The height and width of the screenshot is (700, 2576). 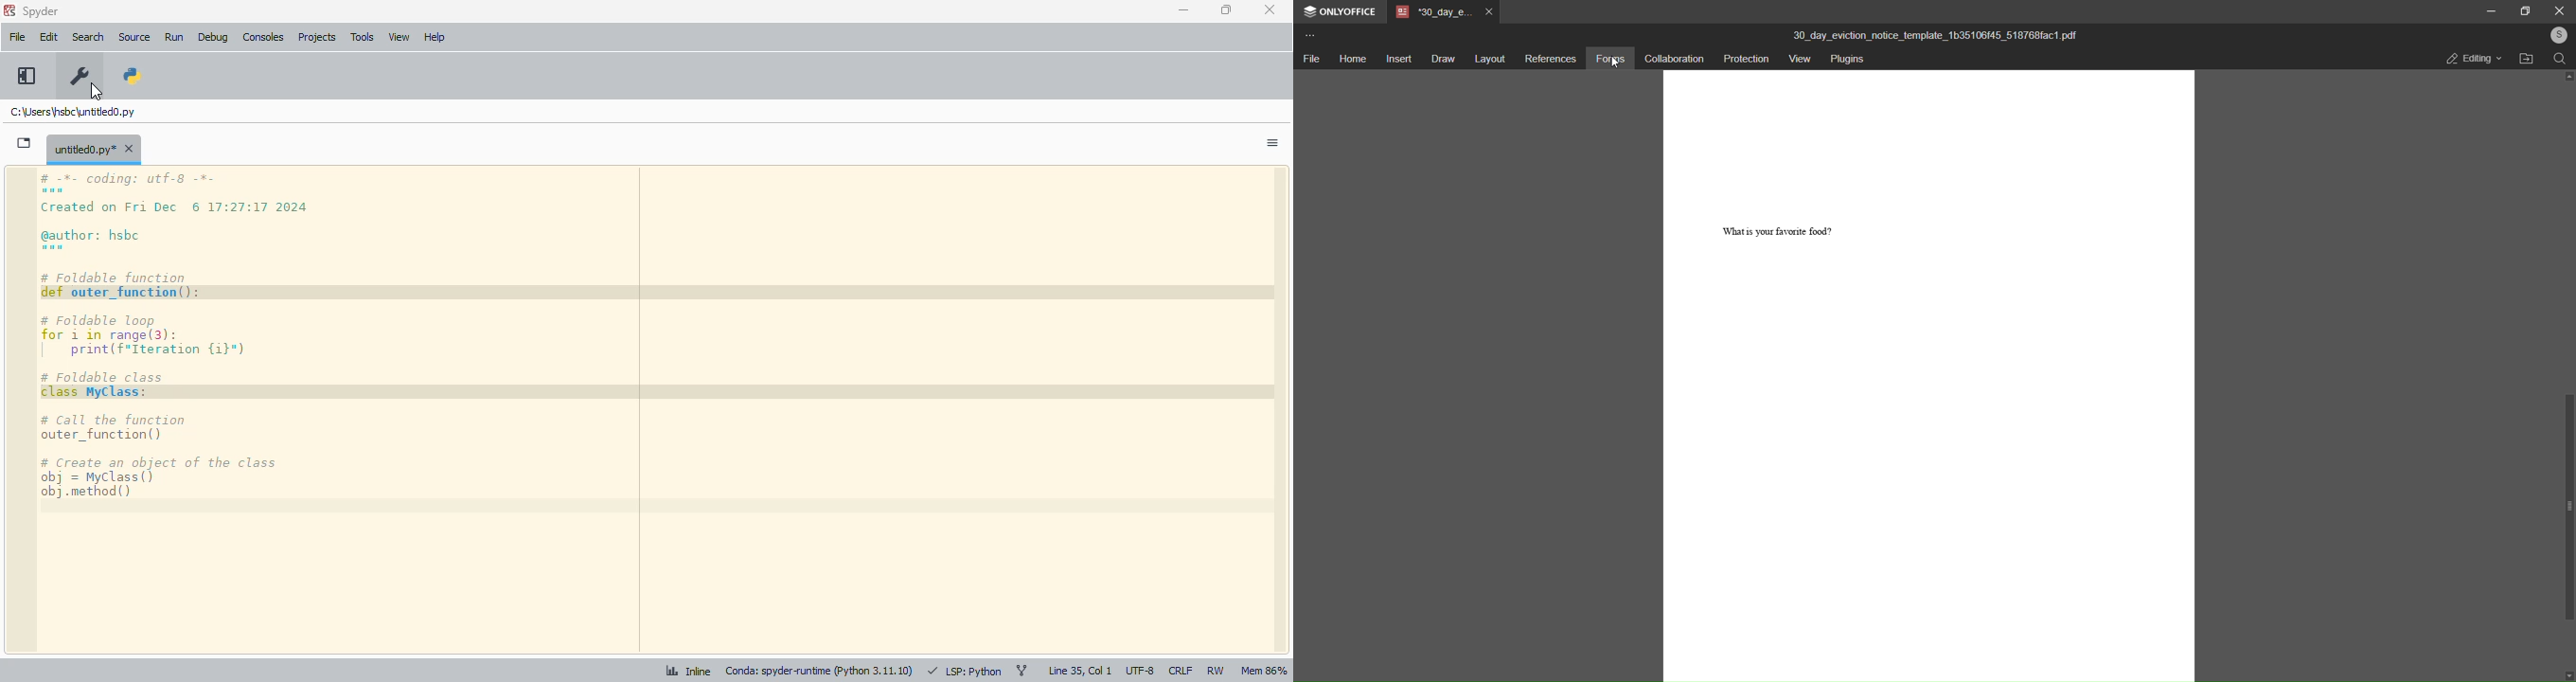 I want to click on mem 85%, so click(x=1264, y=673).